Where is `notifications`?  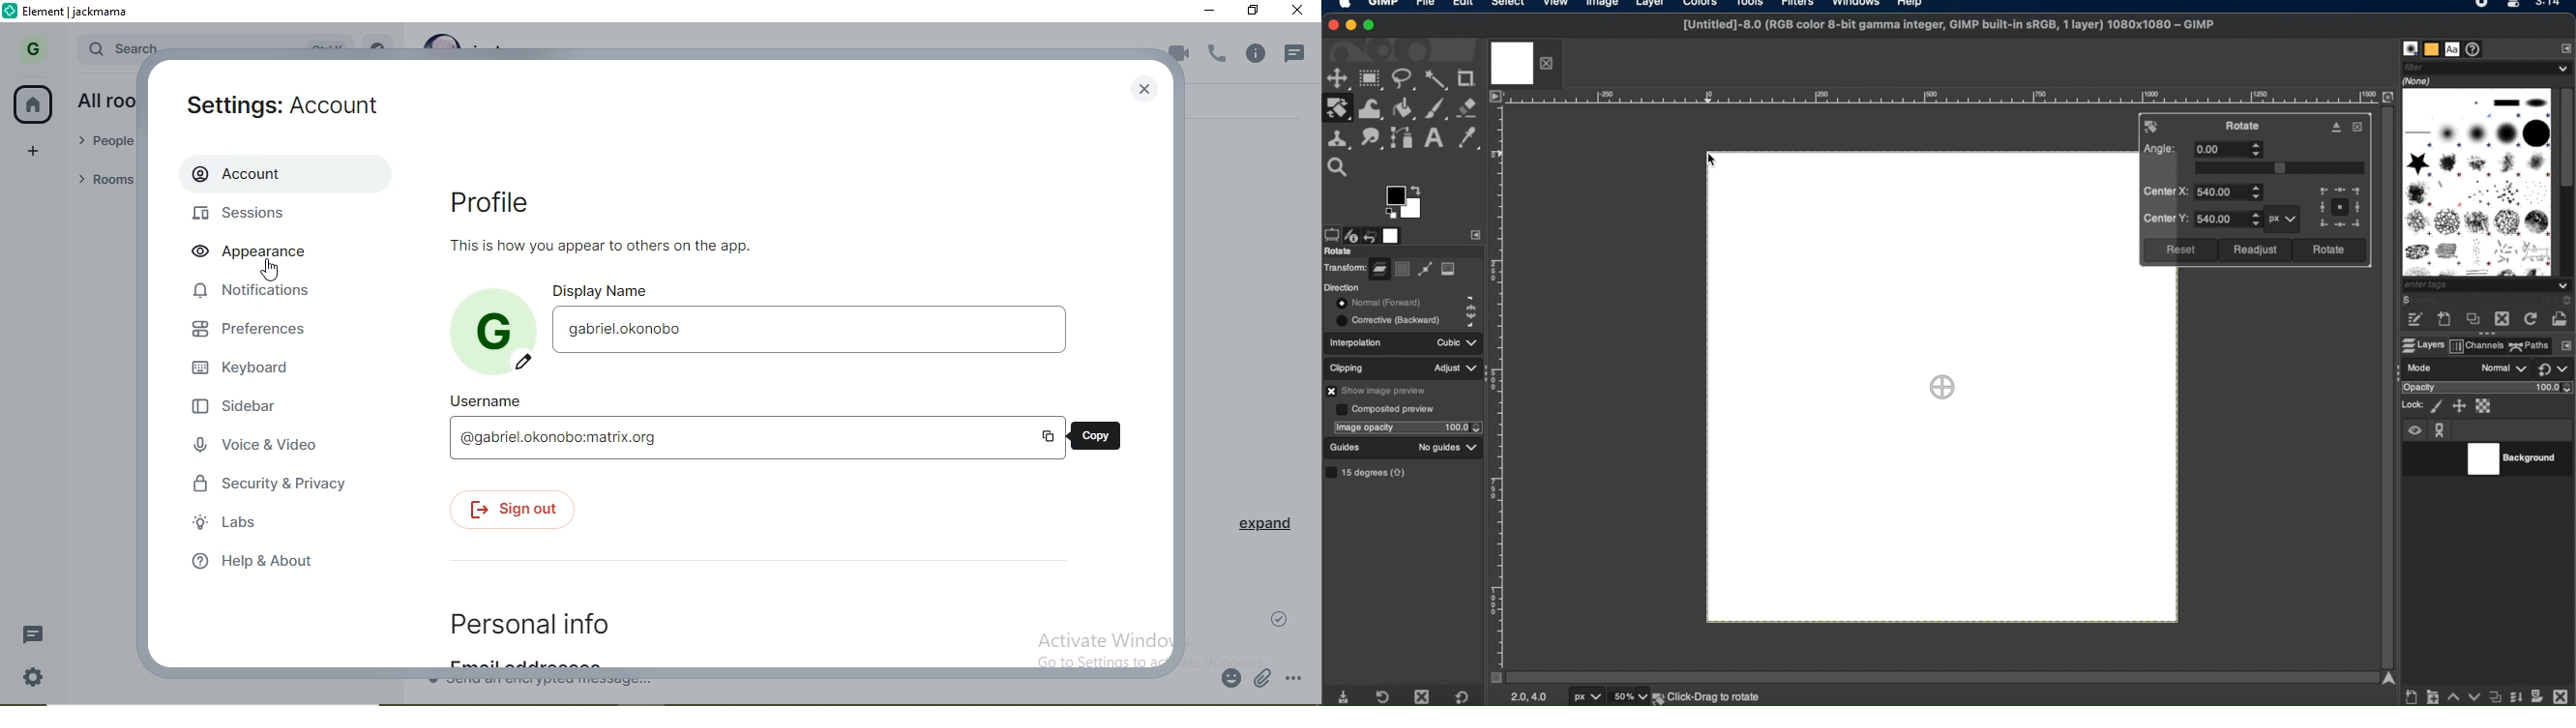 notifications is located at coordinates (255, 291).